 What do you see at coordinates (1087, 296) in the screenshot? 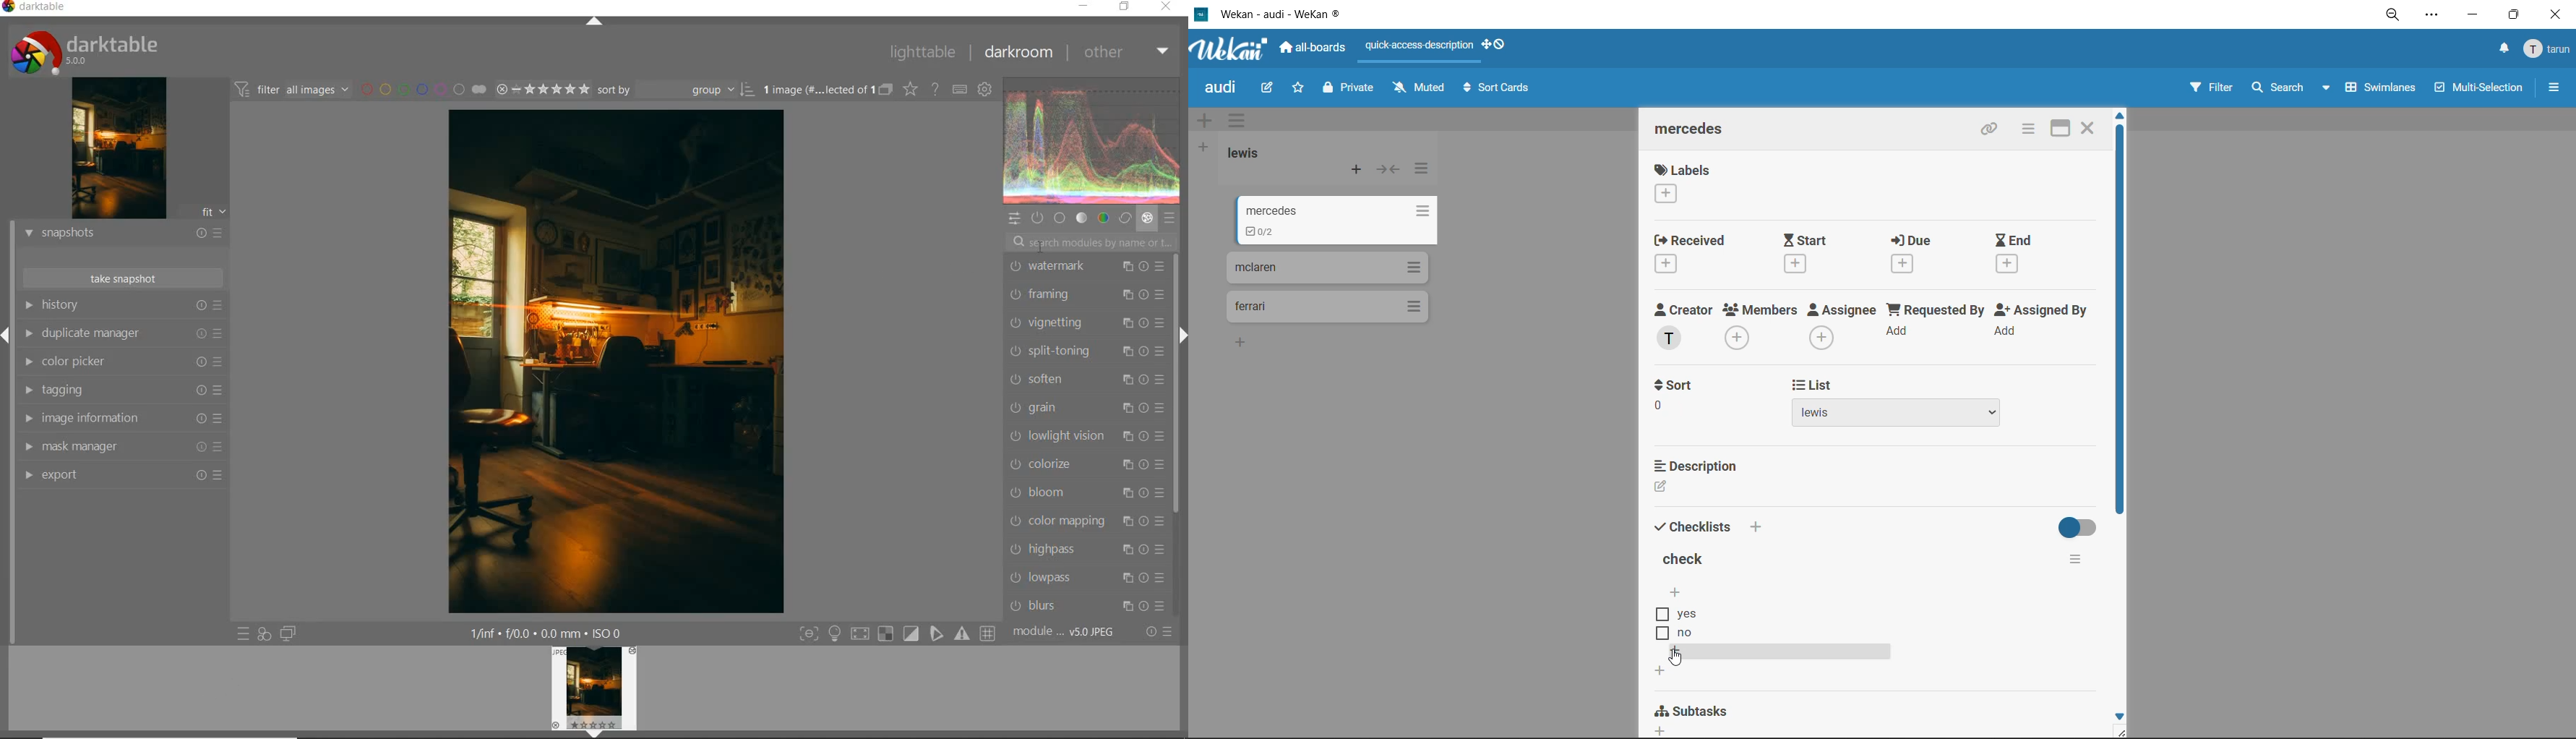
I see `framing` at bounding box center [1087, 296].